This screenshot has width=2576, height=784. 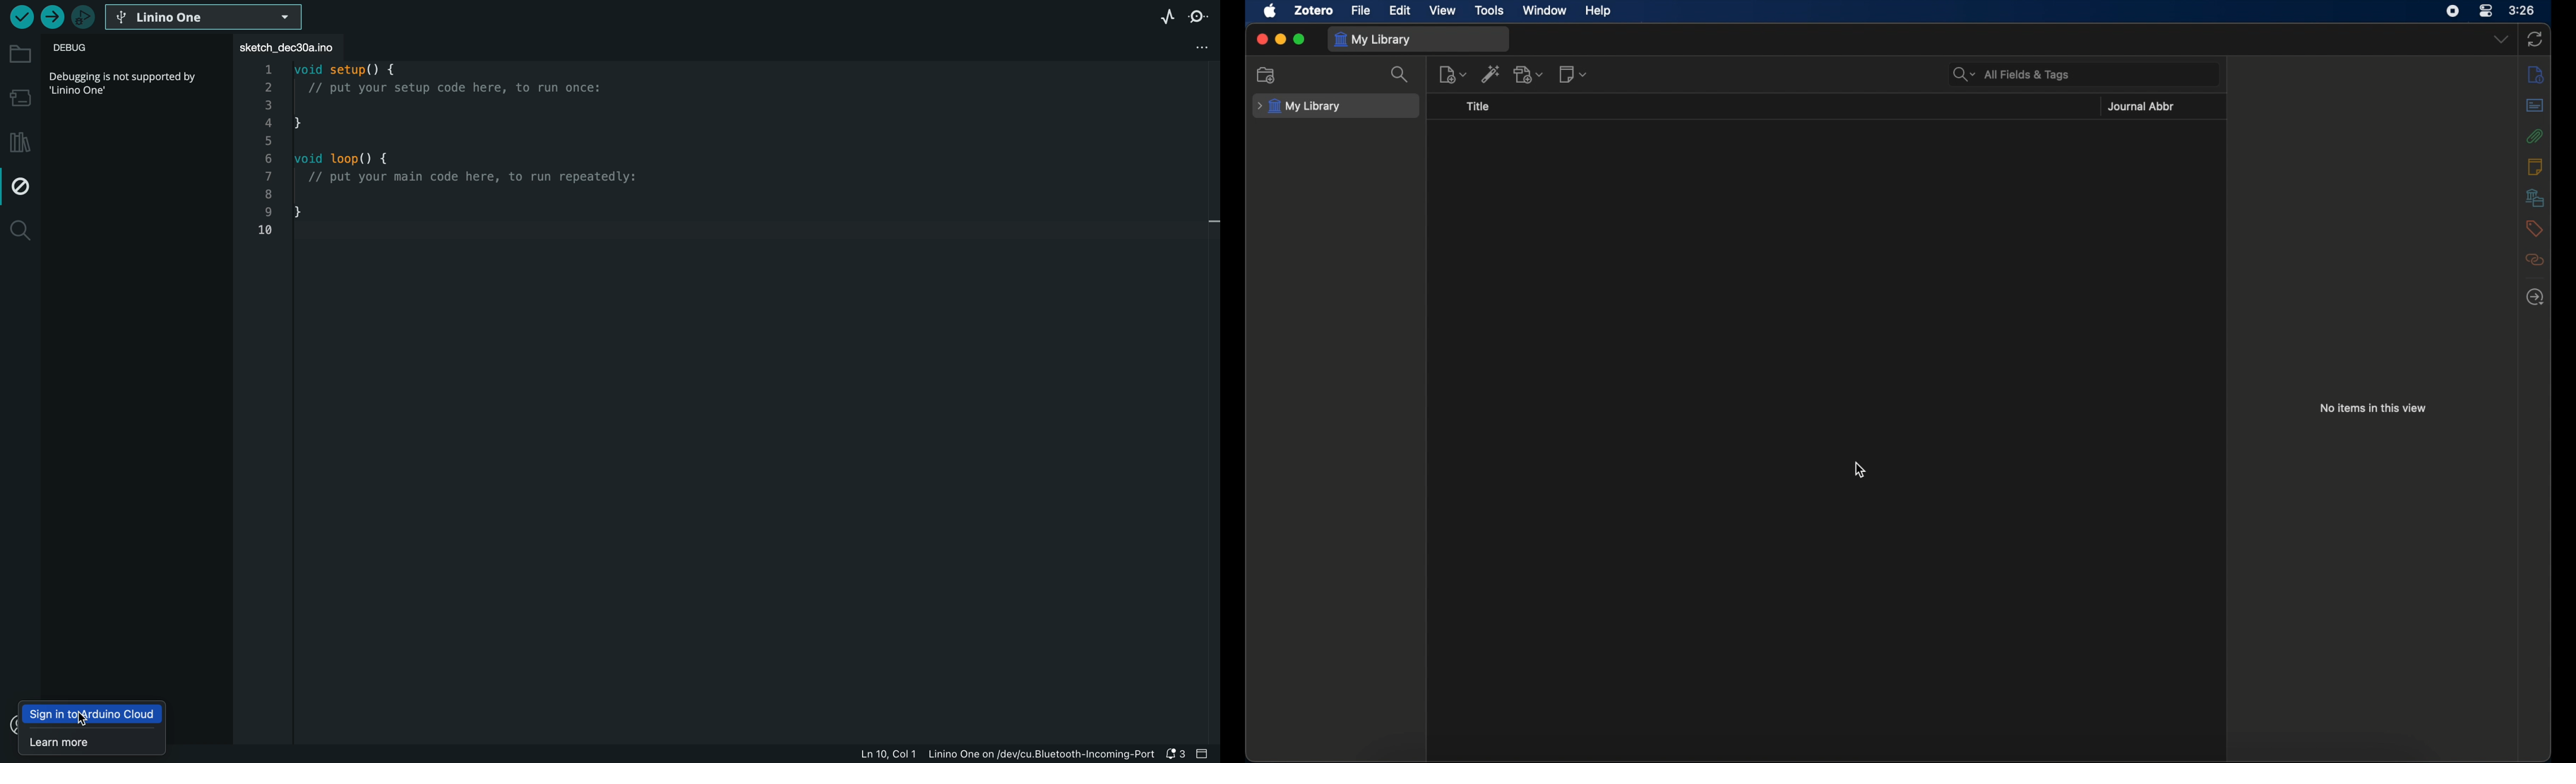 I want to click on new item, so click(x=1453, y=74).